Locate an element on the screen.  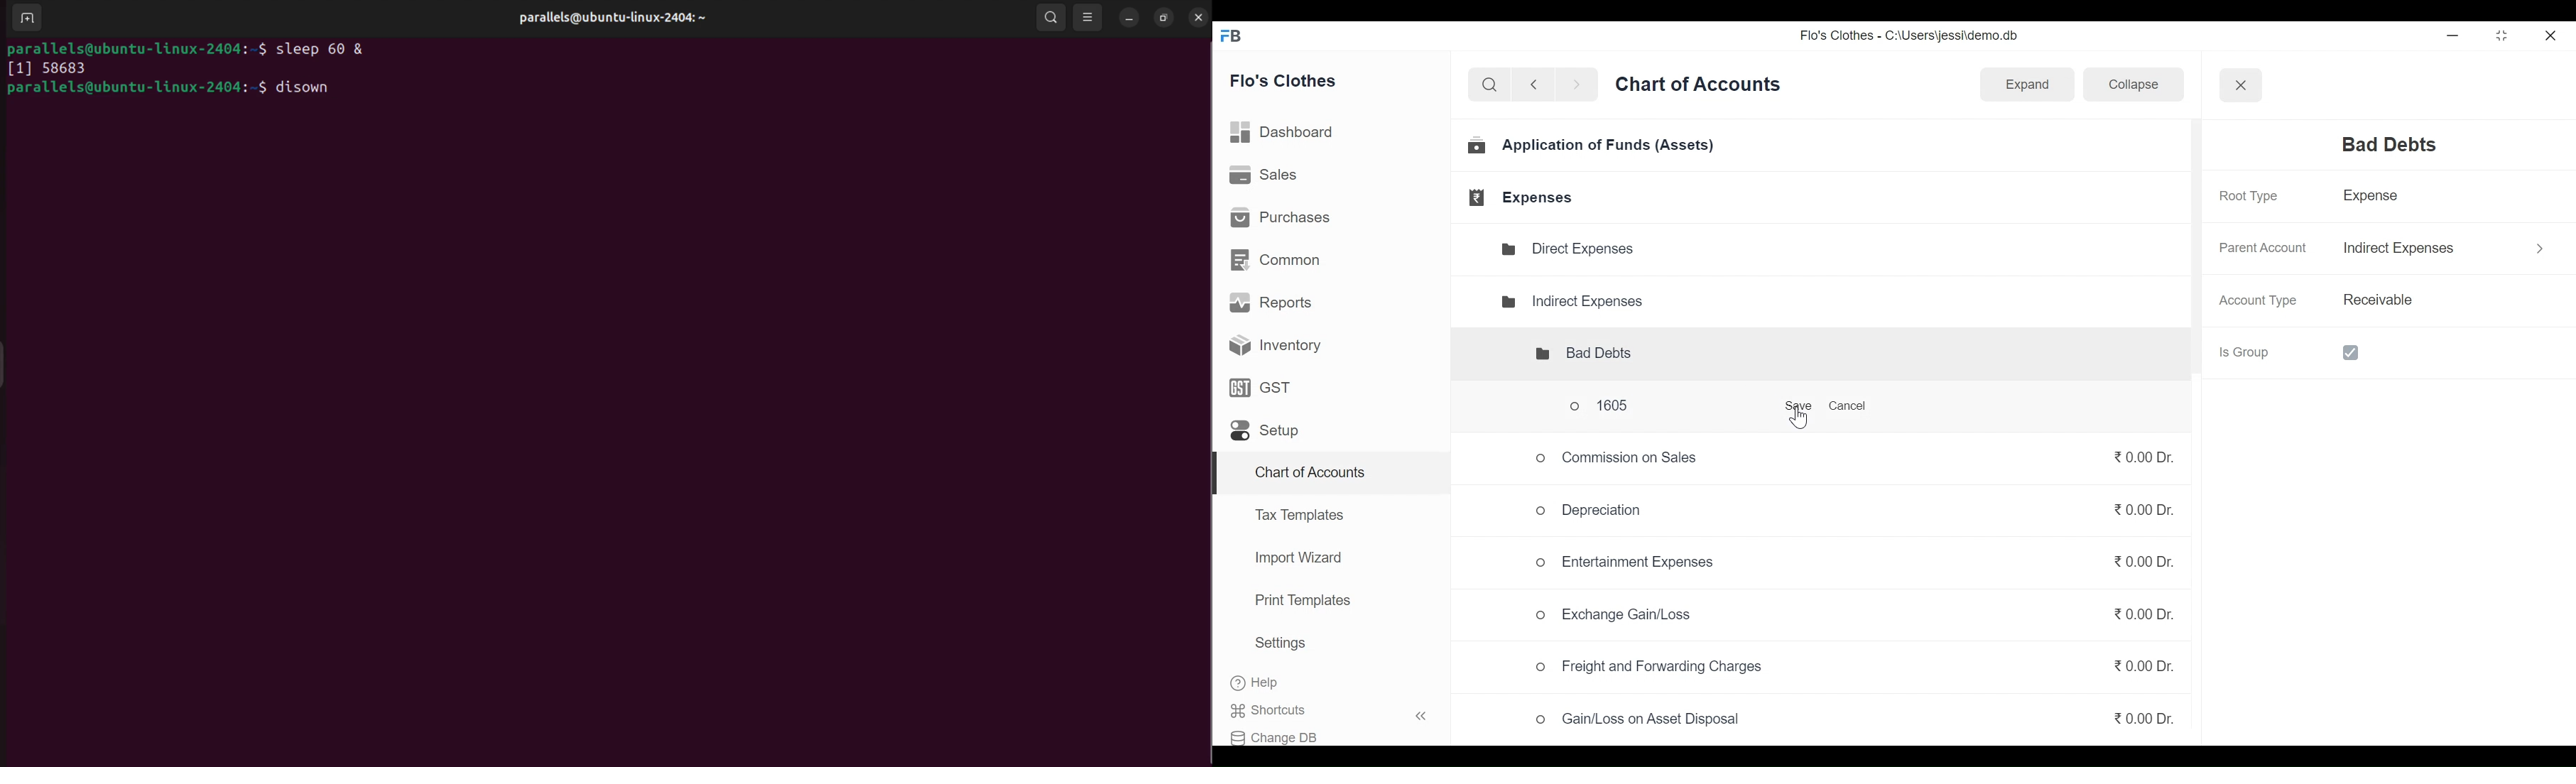
1605 is located at coordinates (1629, 408).